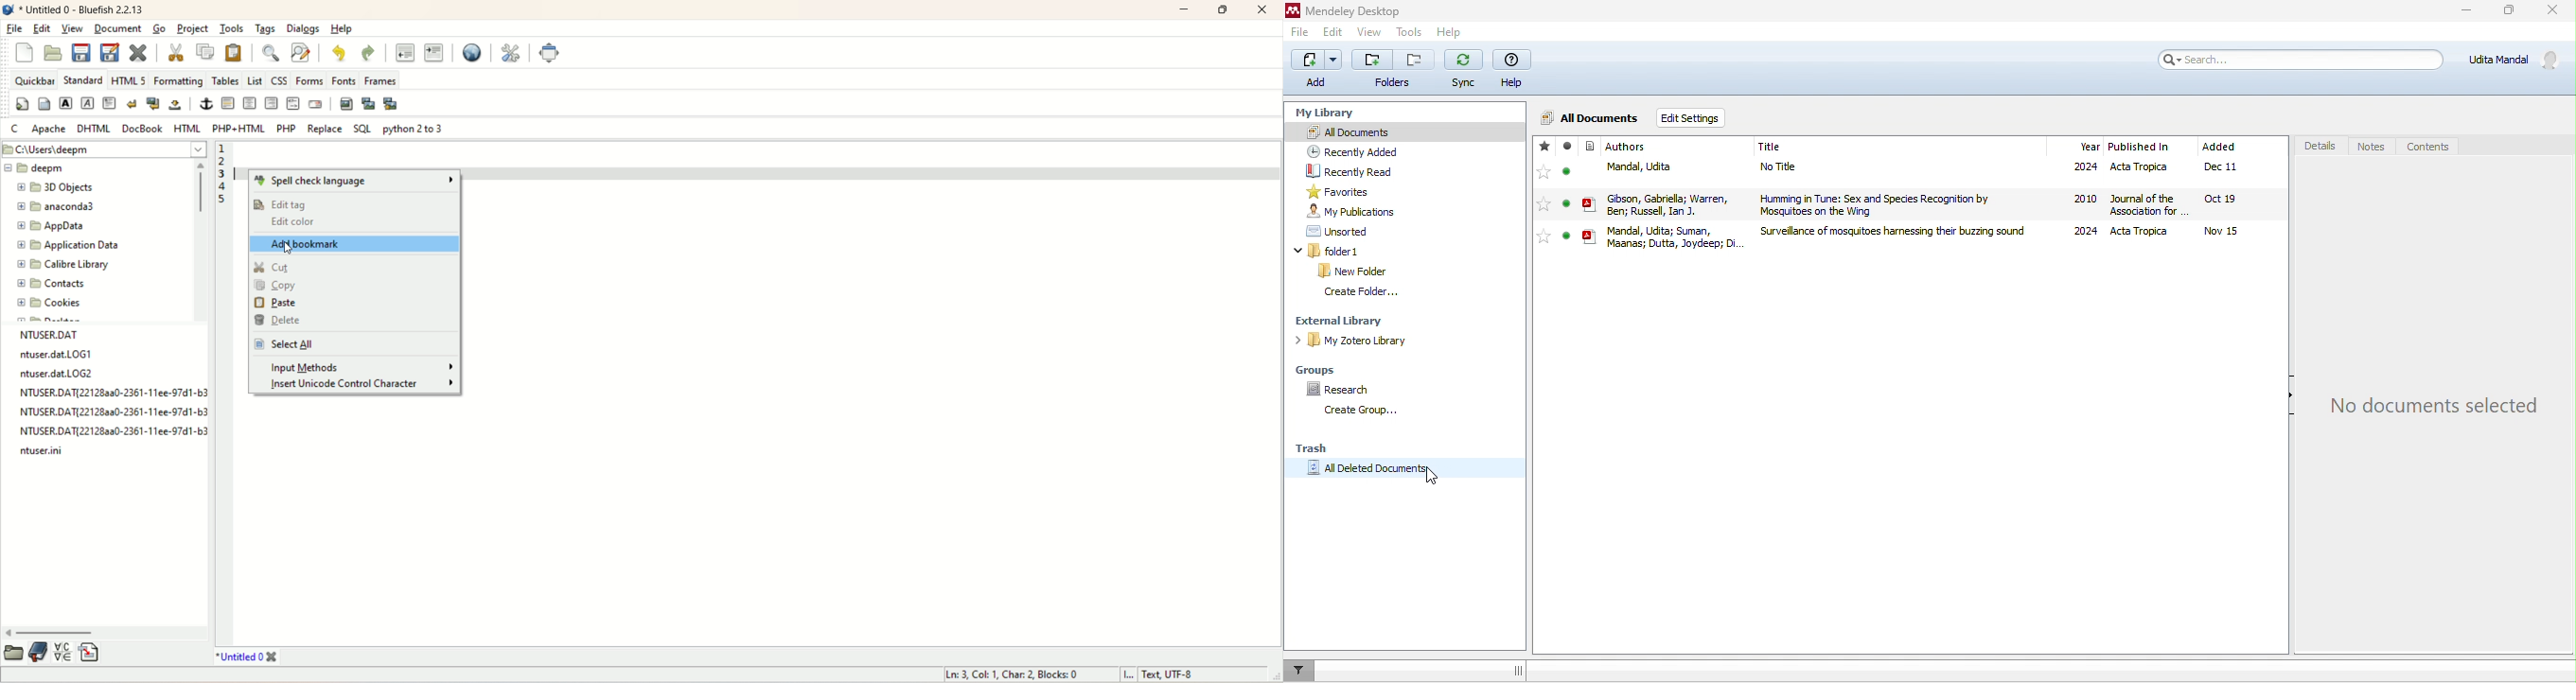  I want to click on file name, so click(63, 354).